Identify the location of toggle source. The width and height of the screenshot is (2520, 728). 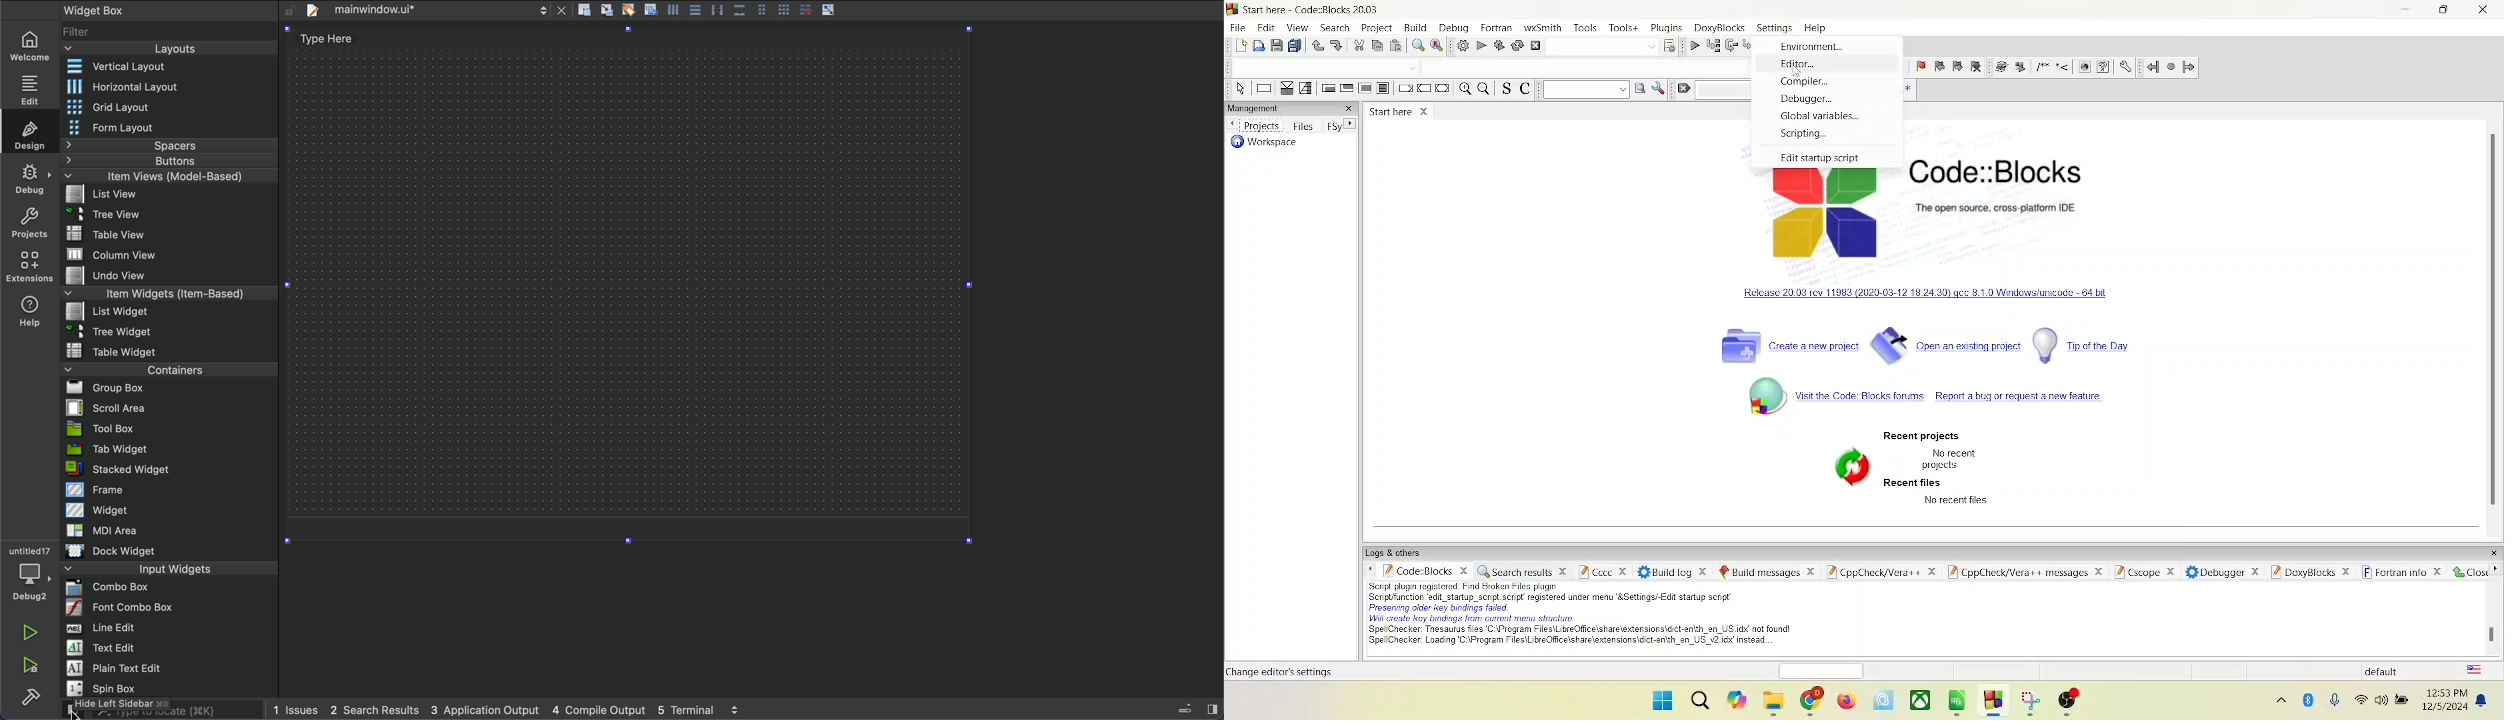
(1504, 86).